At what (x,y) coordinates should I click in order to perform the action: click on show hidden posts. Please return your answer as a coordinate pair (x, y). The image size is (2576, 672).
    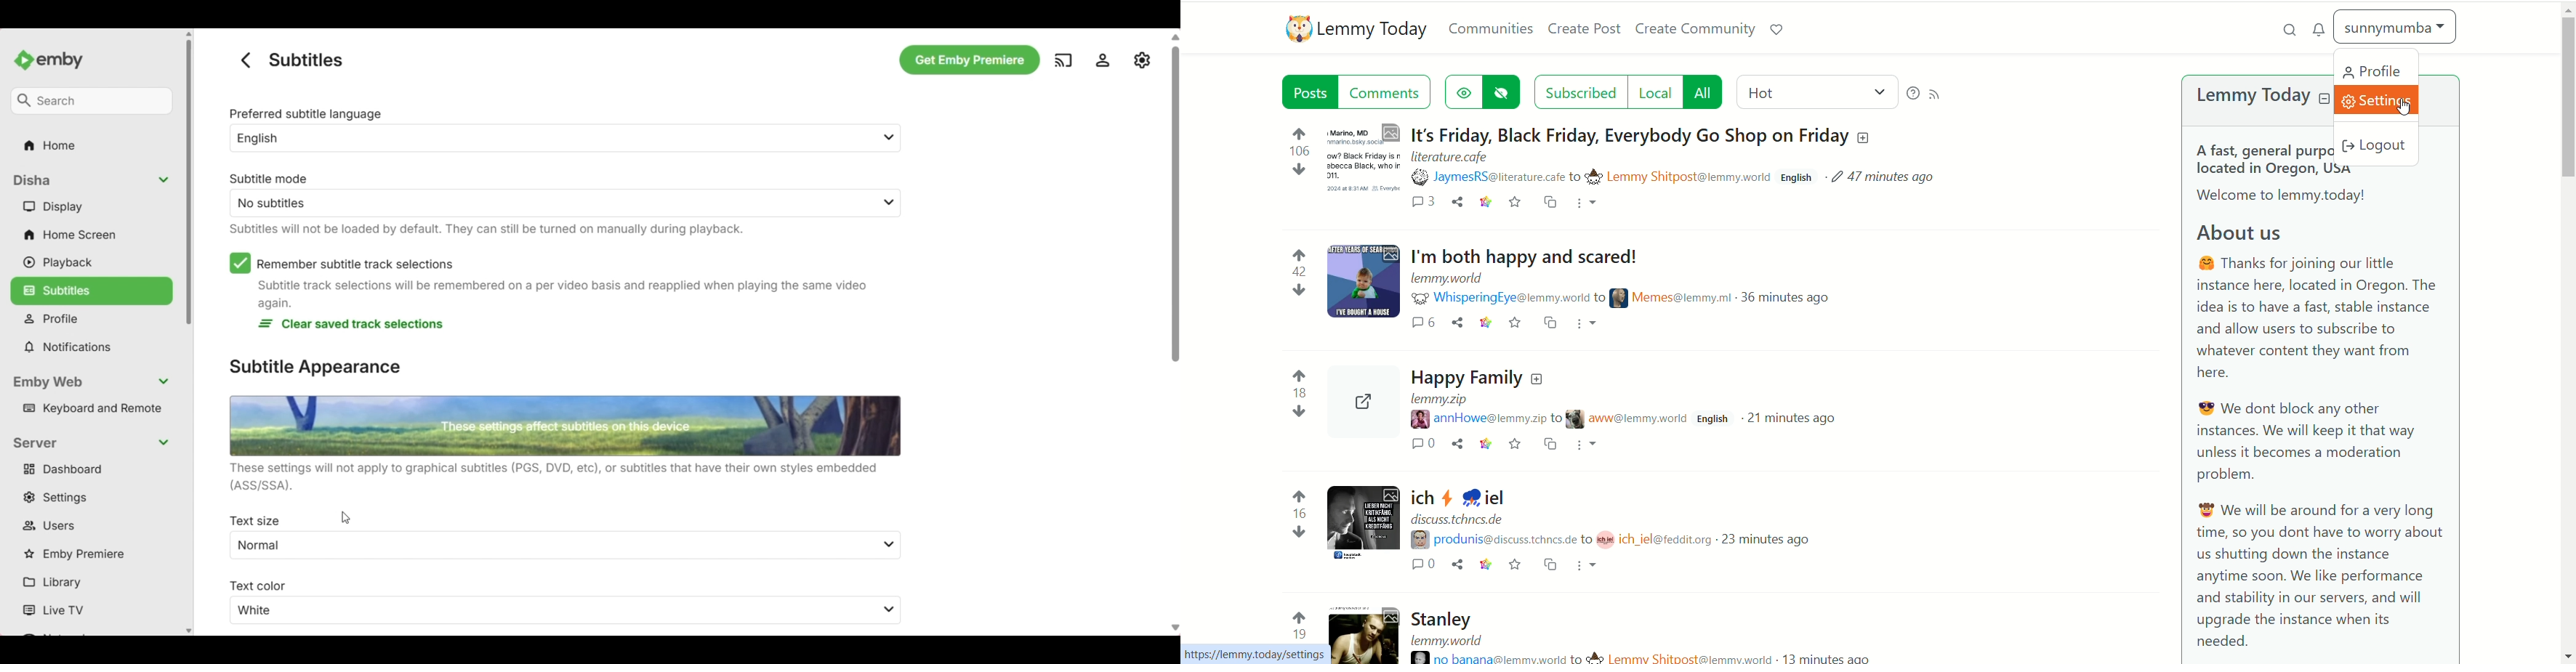
    Looking at the image, I should click on (1462, 91).